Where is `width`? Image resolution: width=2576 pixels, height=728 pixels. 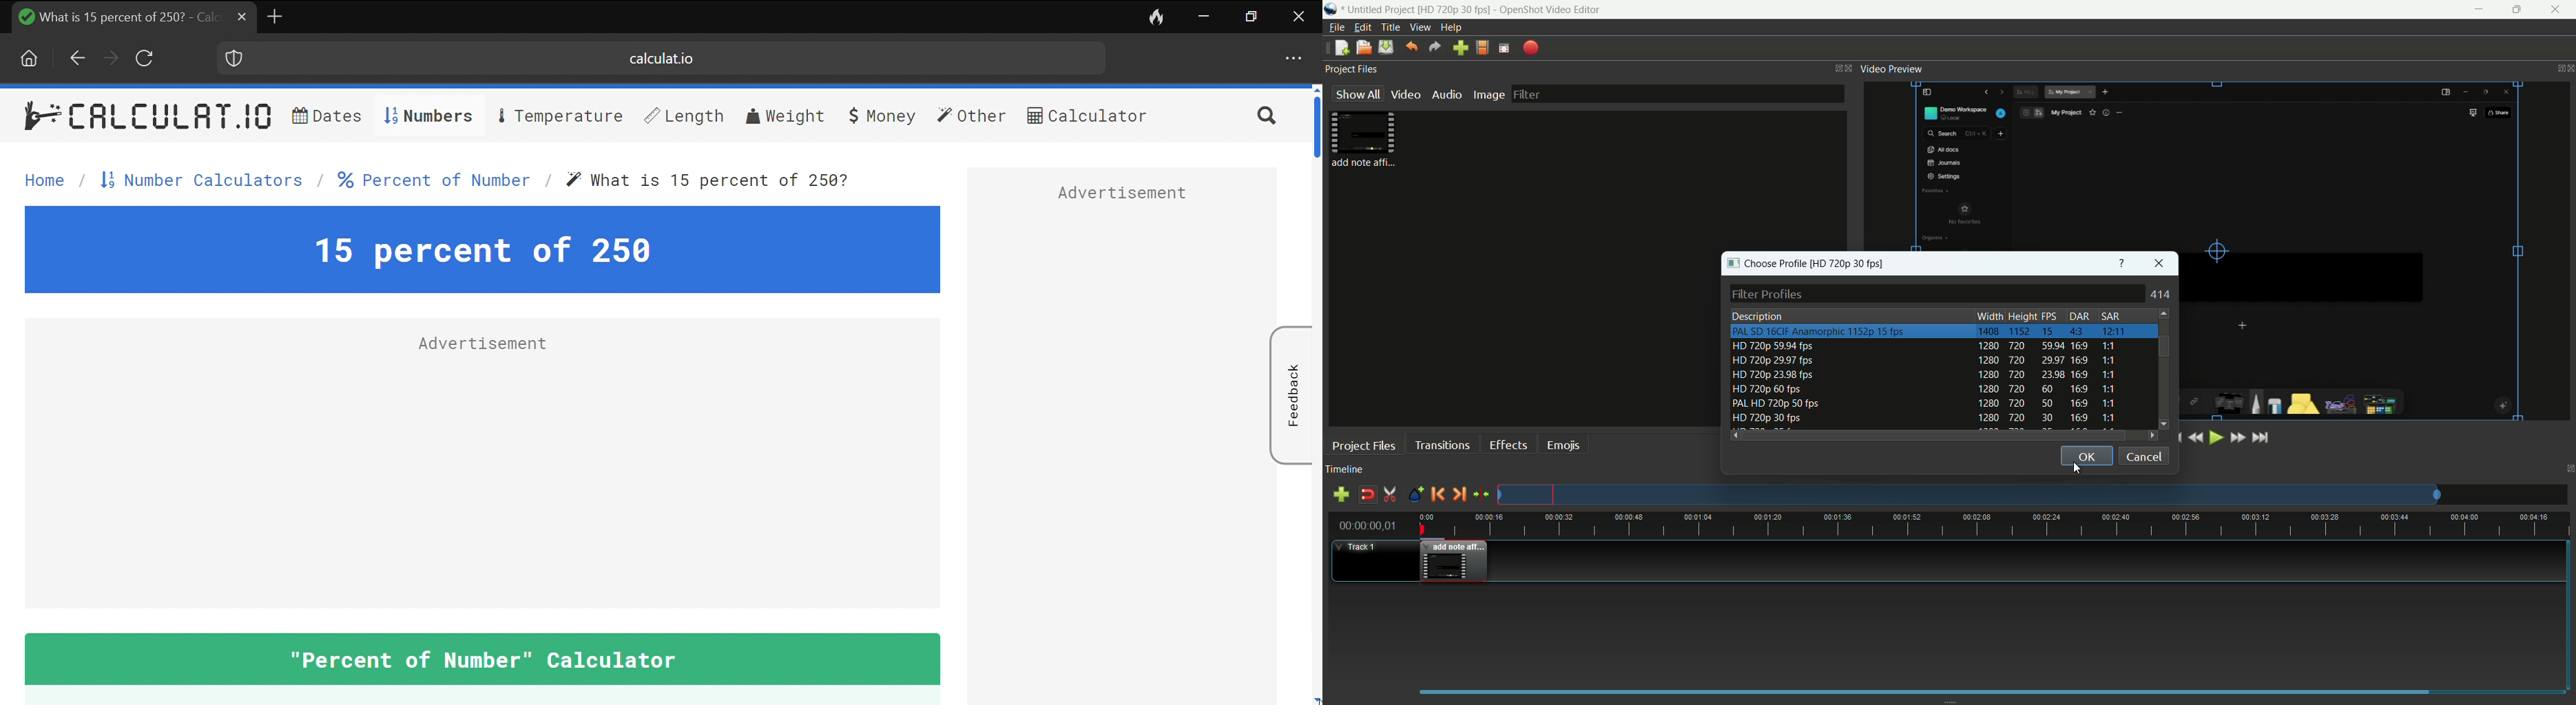
width is located at coordinates (1991, 317).